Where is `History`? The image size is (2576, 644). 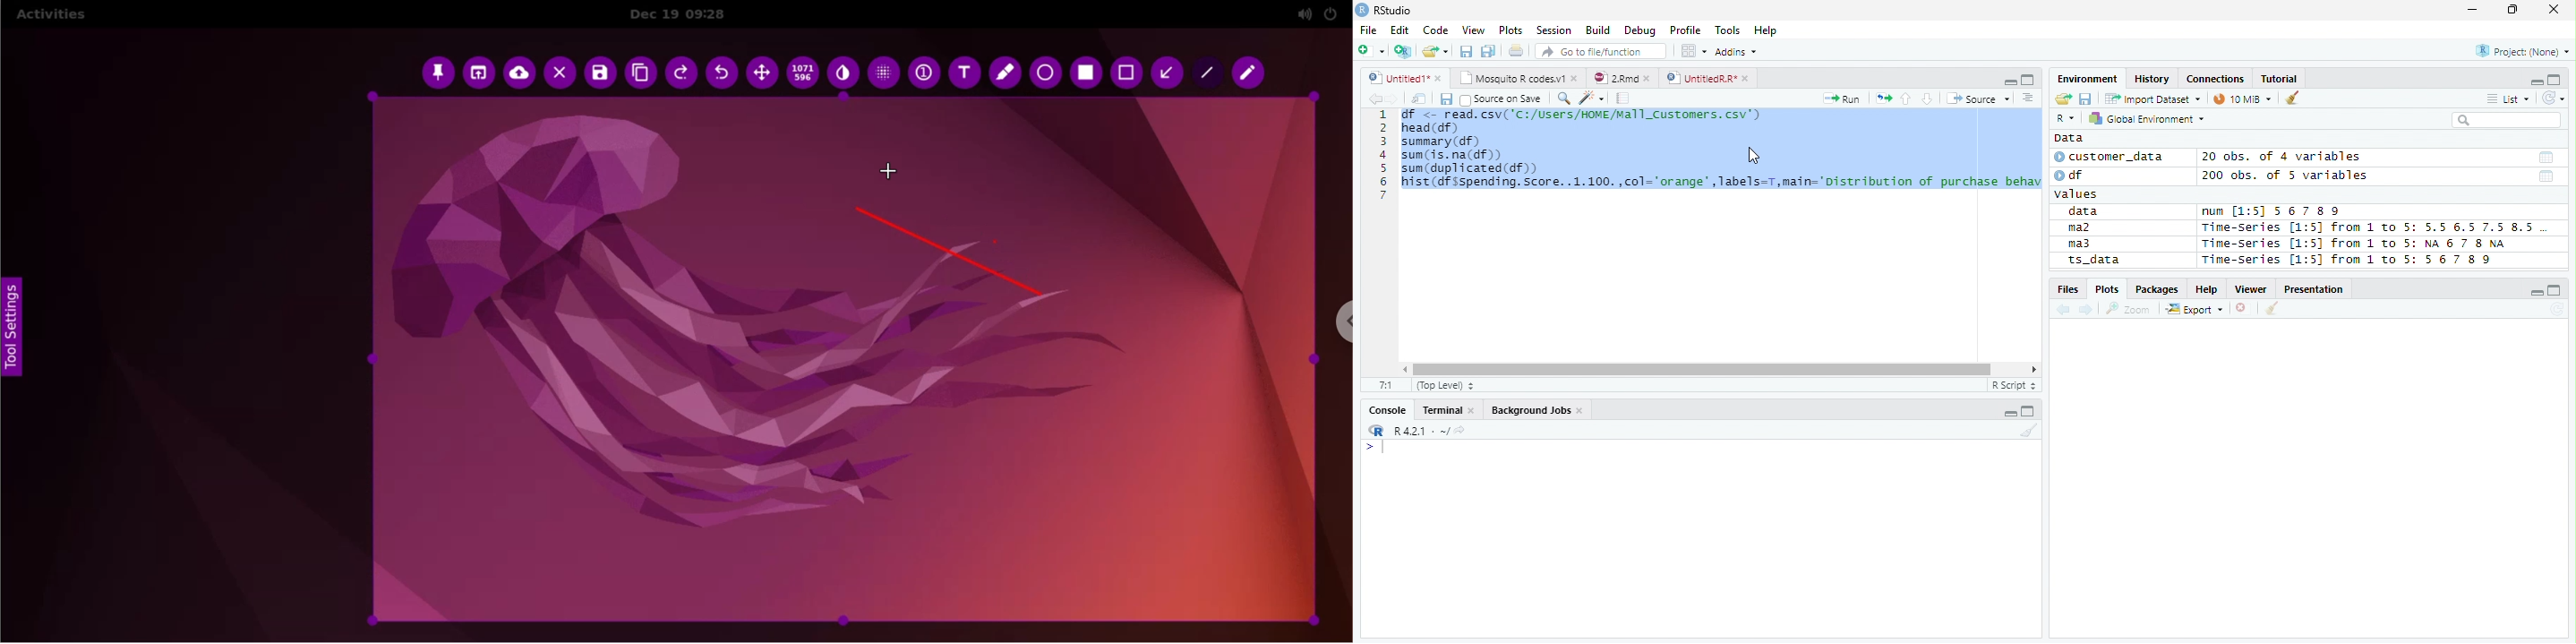
History is located at coordinates (2153, 80).